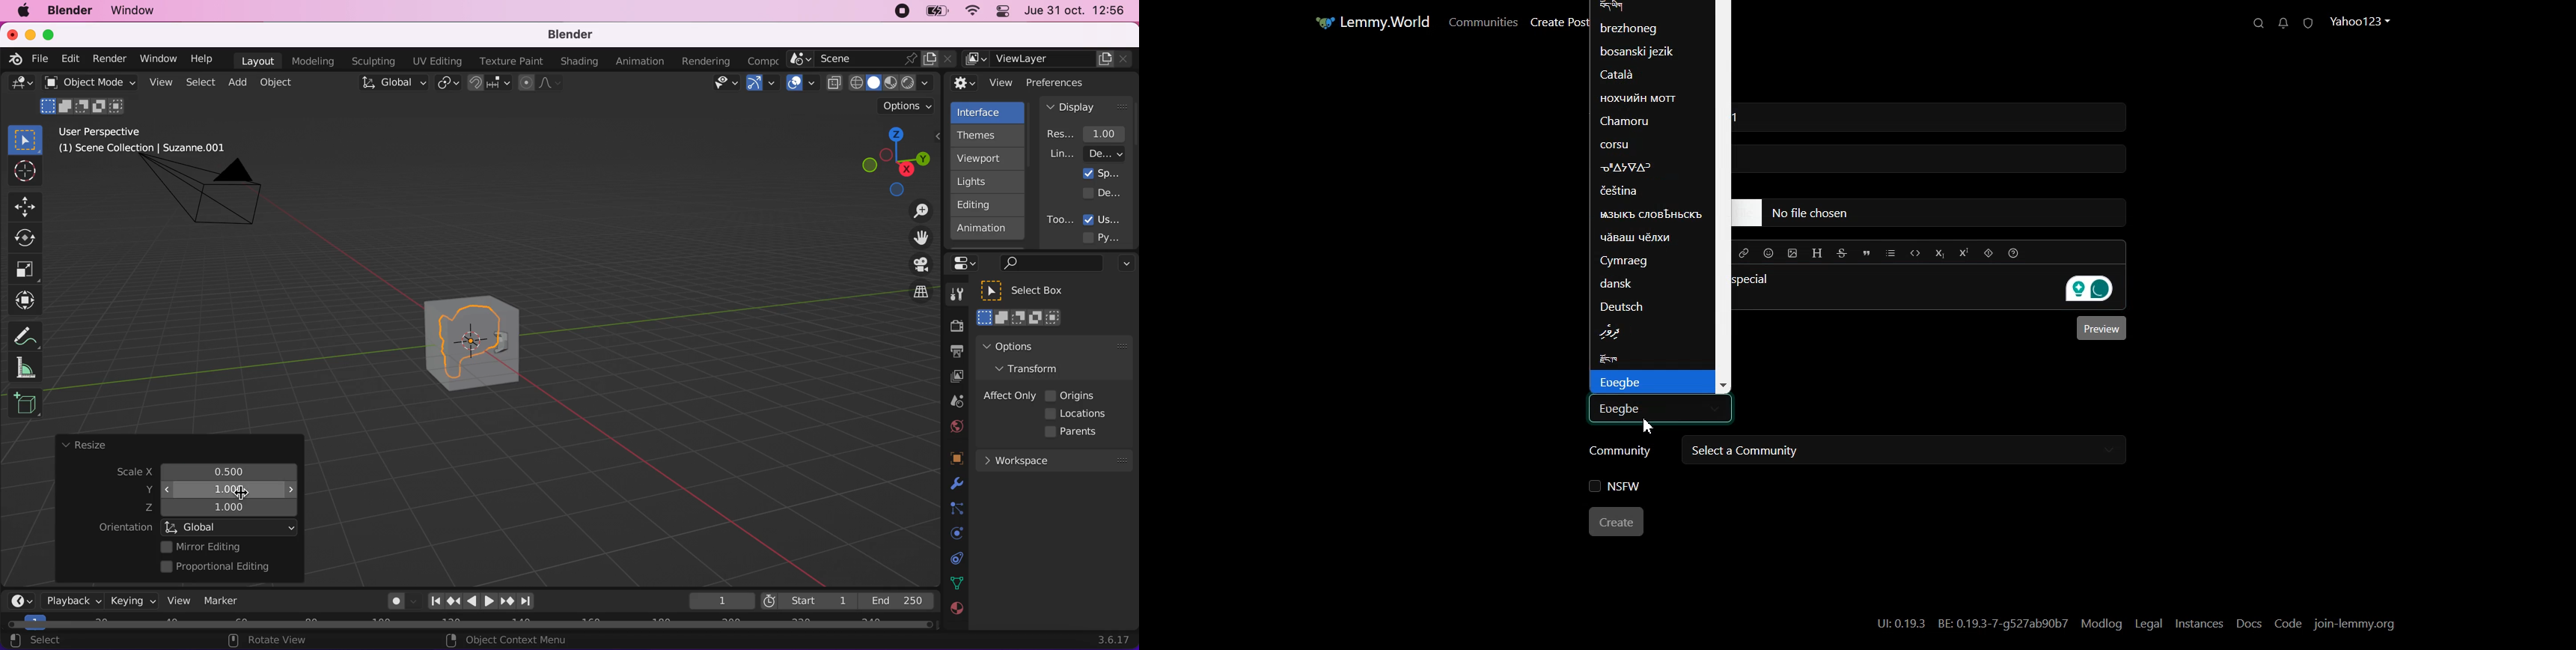 Image resolution: width=2576 pixels, height=672 pixels. What do you see at coordinates (131, 601) in the screenshot?
I see `keying` at bounding box center [131, 601].